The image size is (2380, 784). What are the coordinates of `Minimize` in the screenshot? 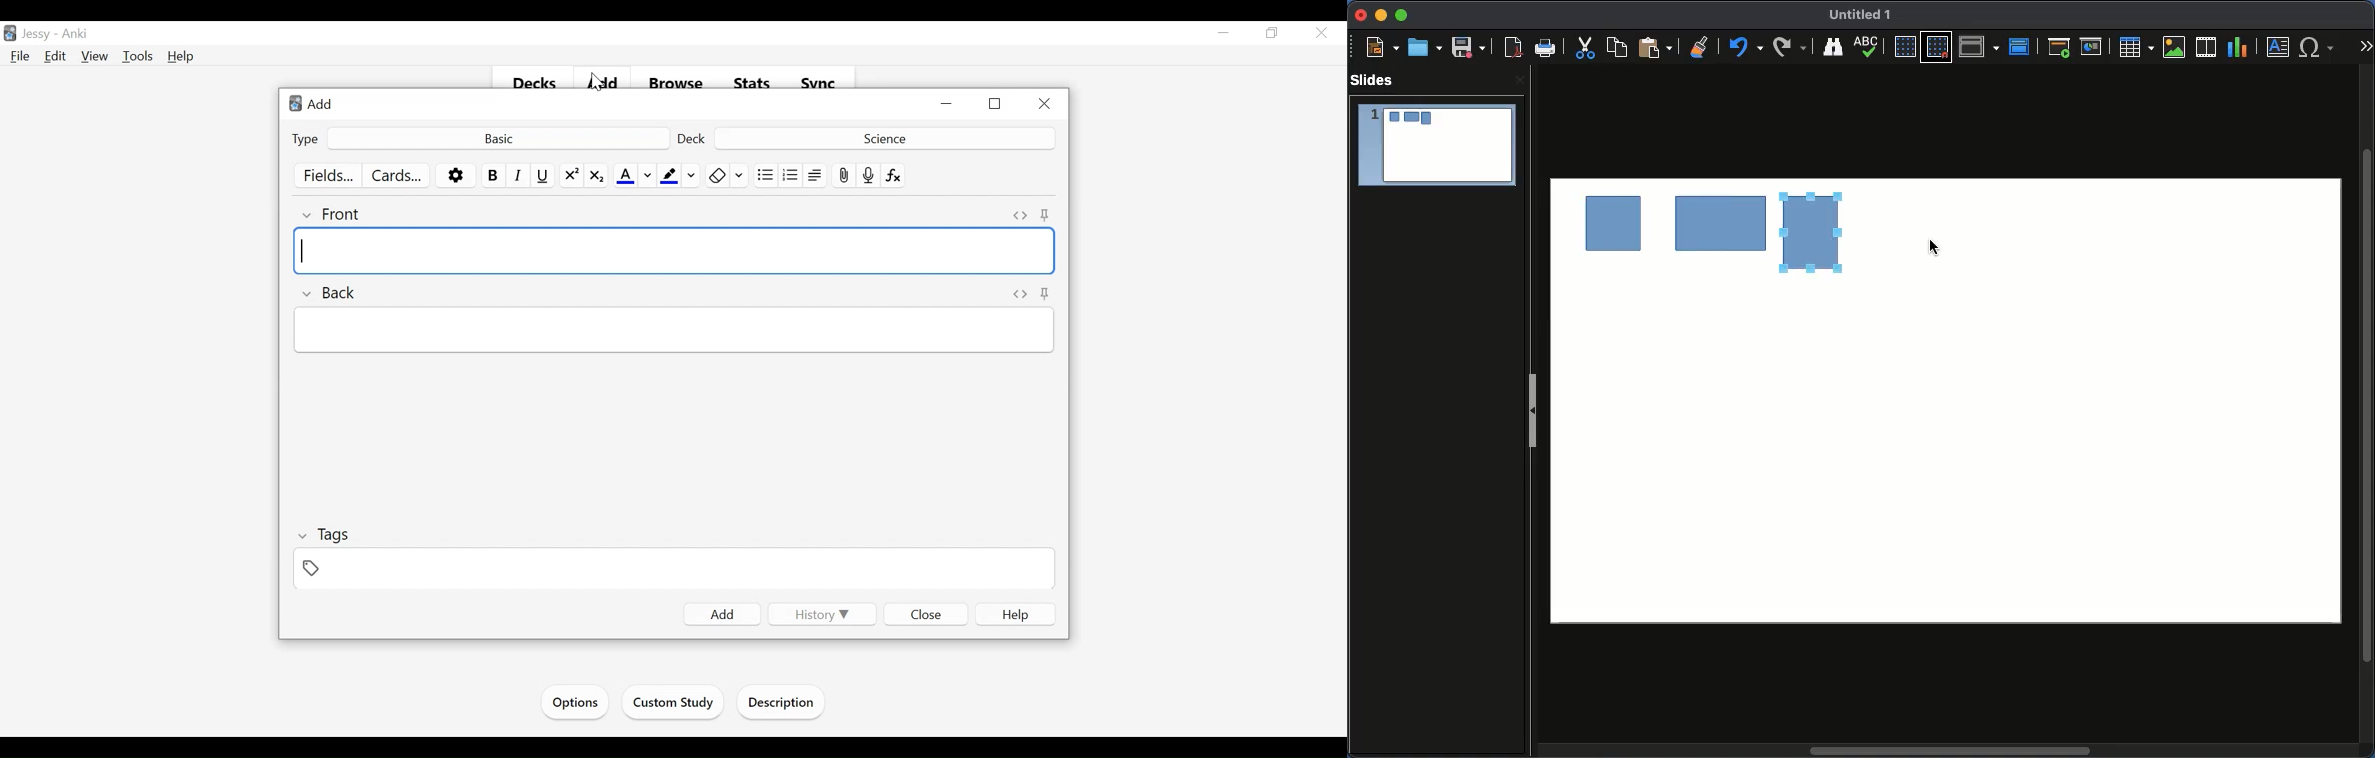 It's located at (1381, 16).